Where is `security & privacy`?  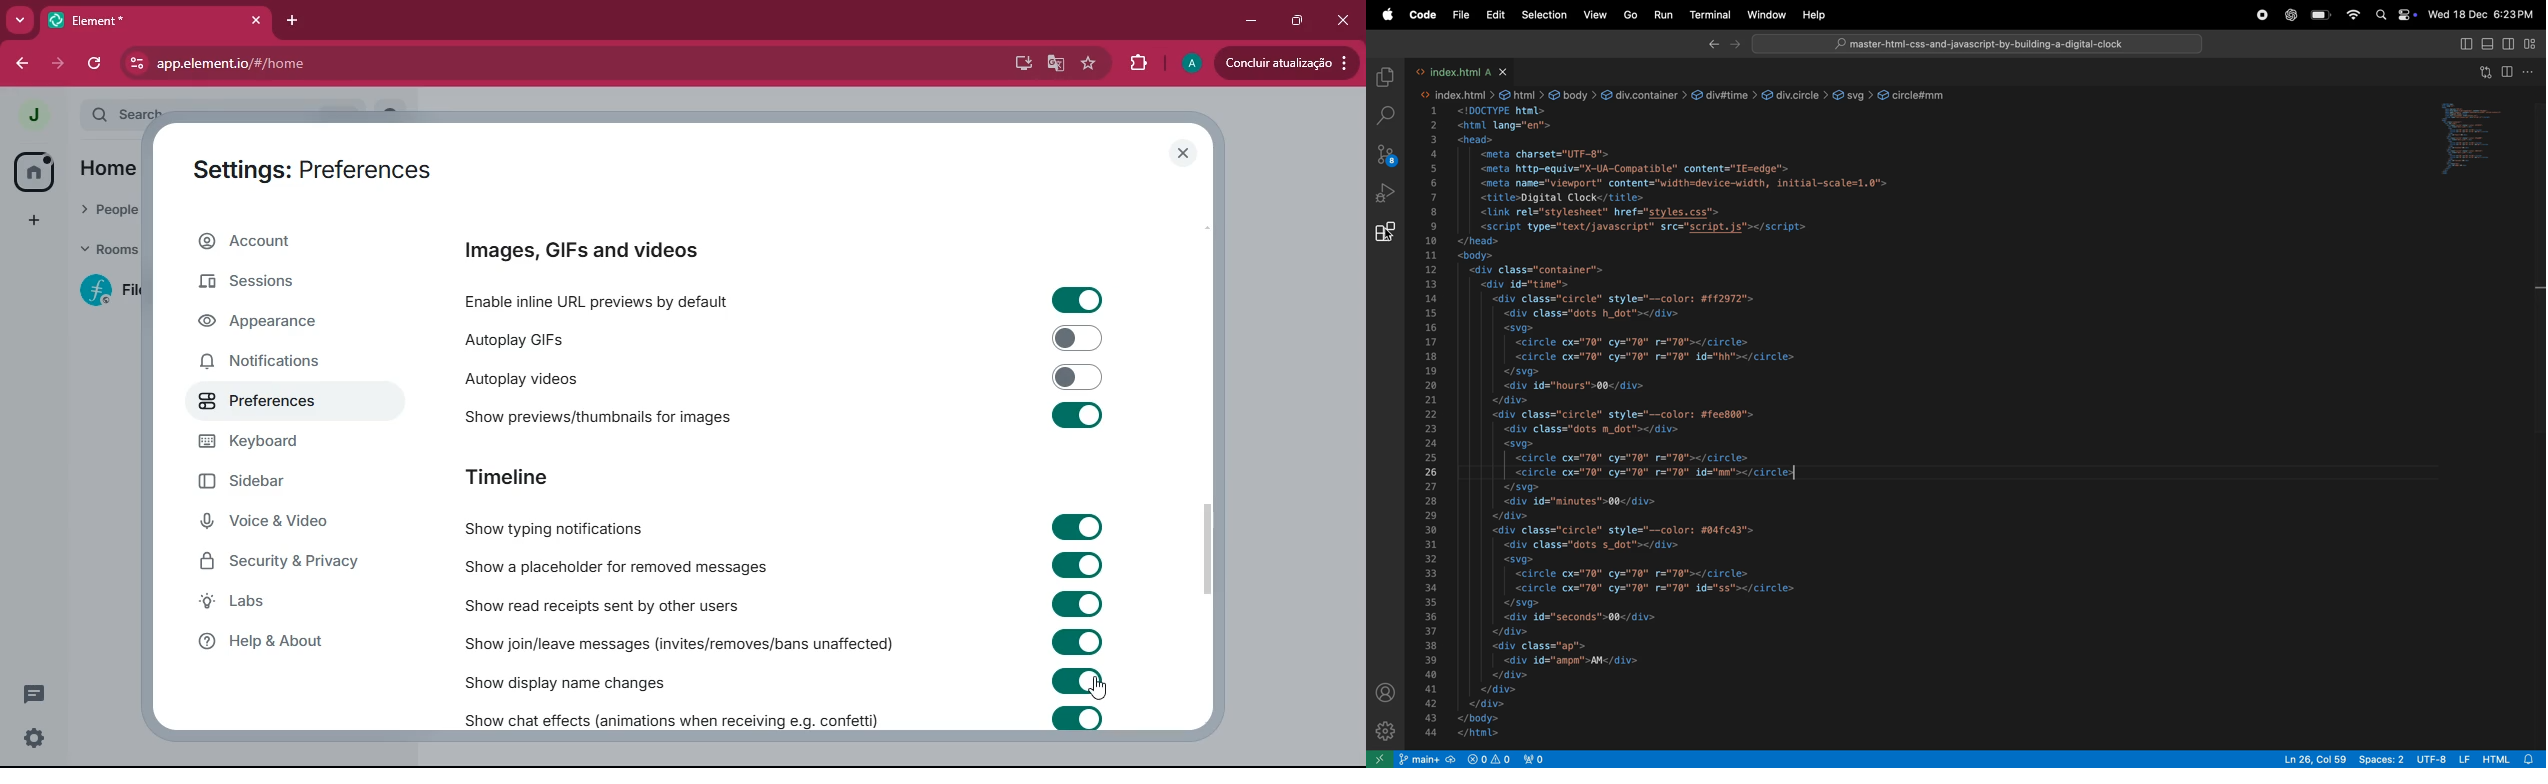
security & privacy is located at coordinates (283, 562).